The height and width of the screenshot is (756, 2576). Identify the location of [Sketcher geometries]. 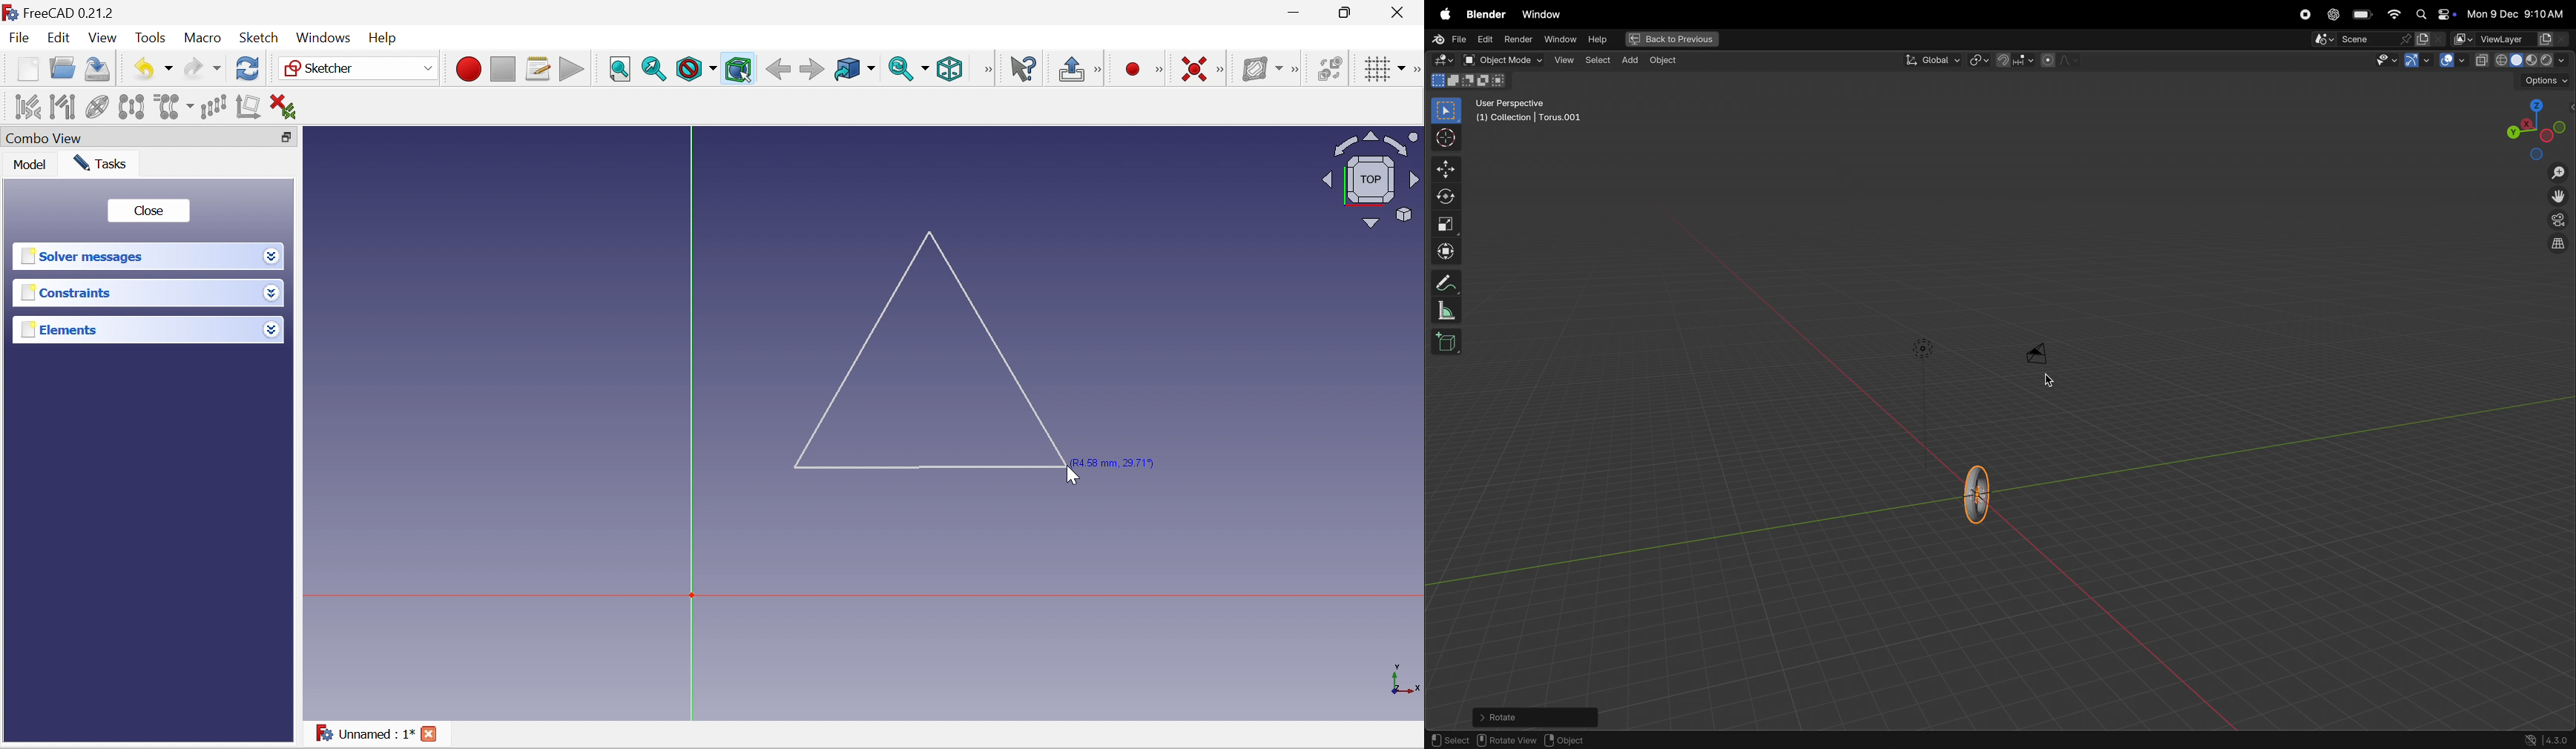
(1160, 71).